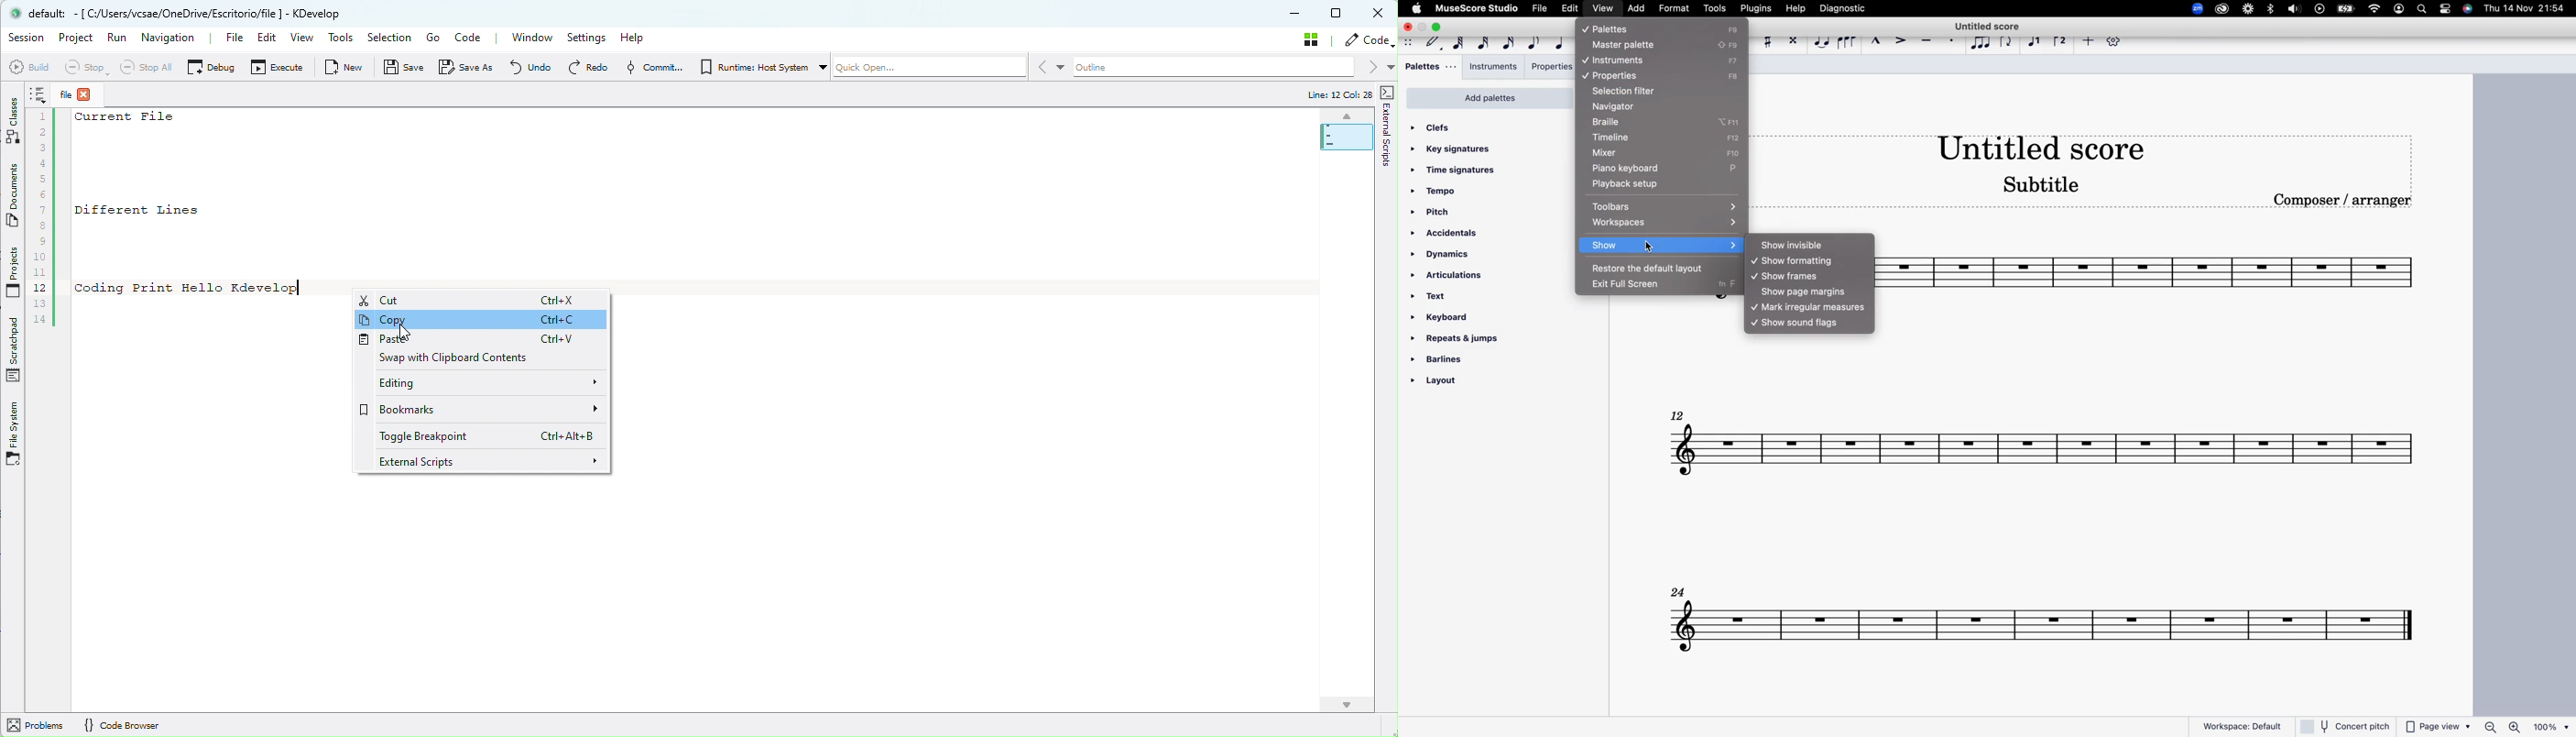  What do you see at coordinates (1449, 233) in the screenshot?
I see `accidentals` at bounding box center [1449, 233].